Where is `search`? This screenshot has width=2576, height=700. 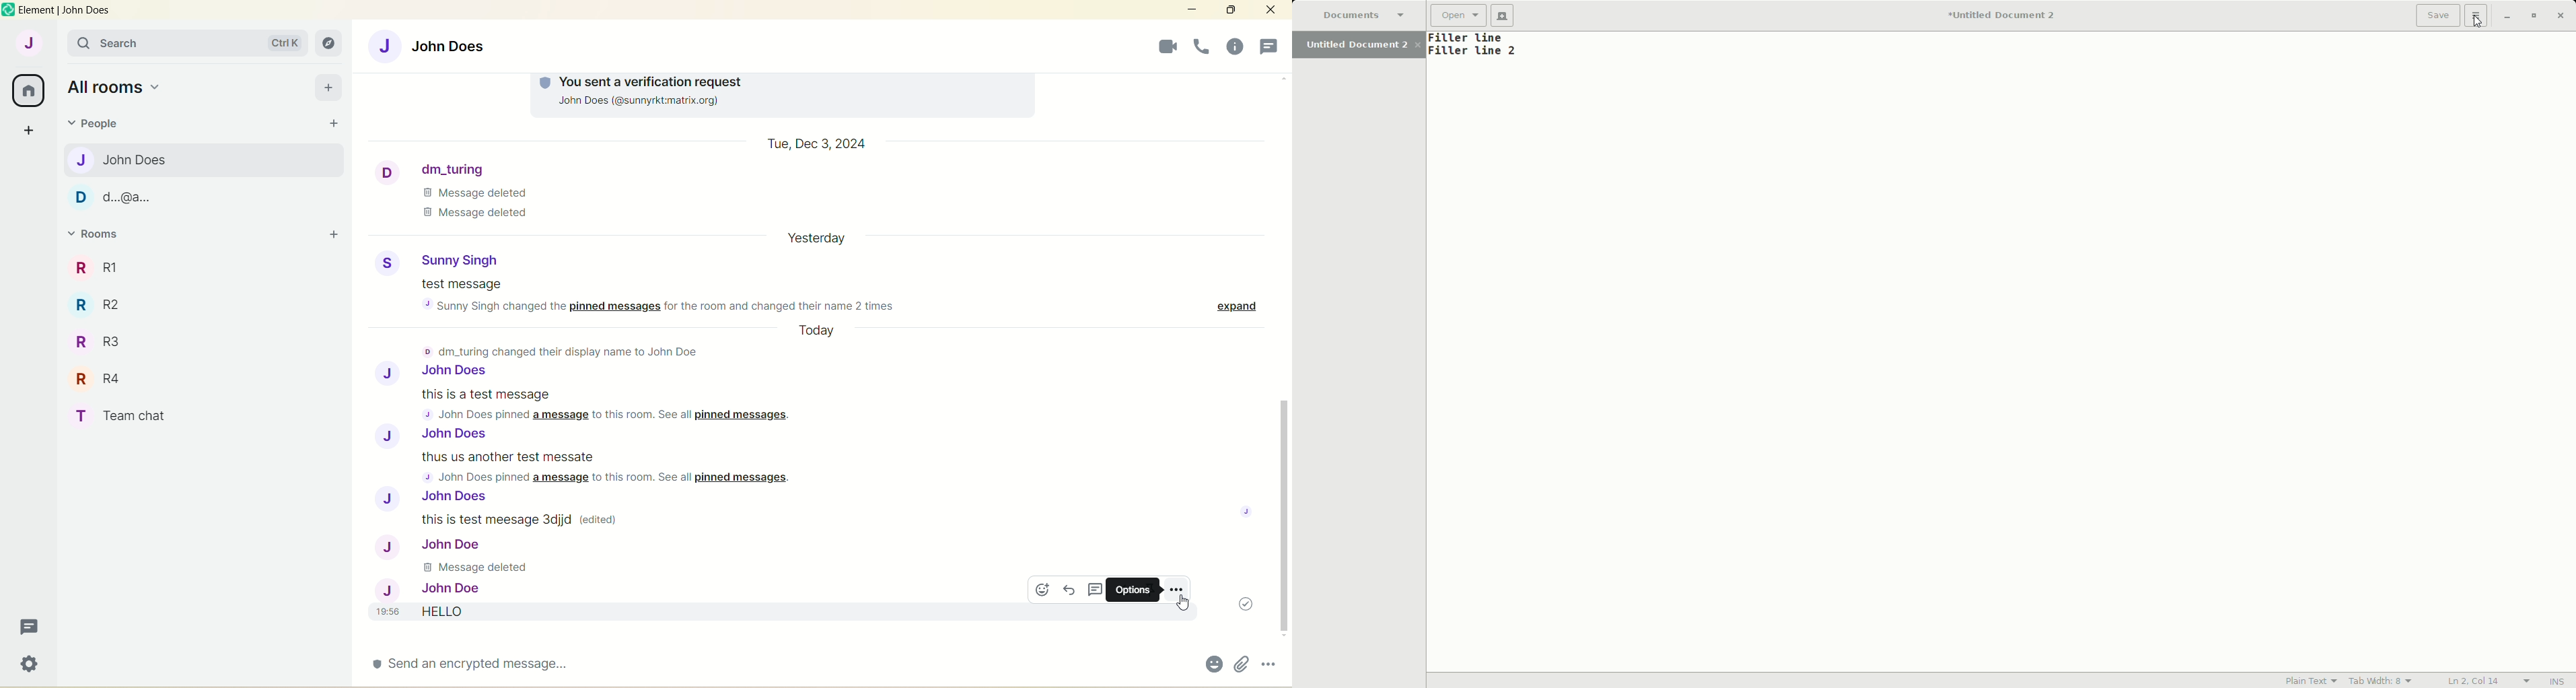
search is located at coordinates (156, 44).